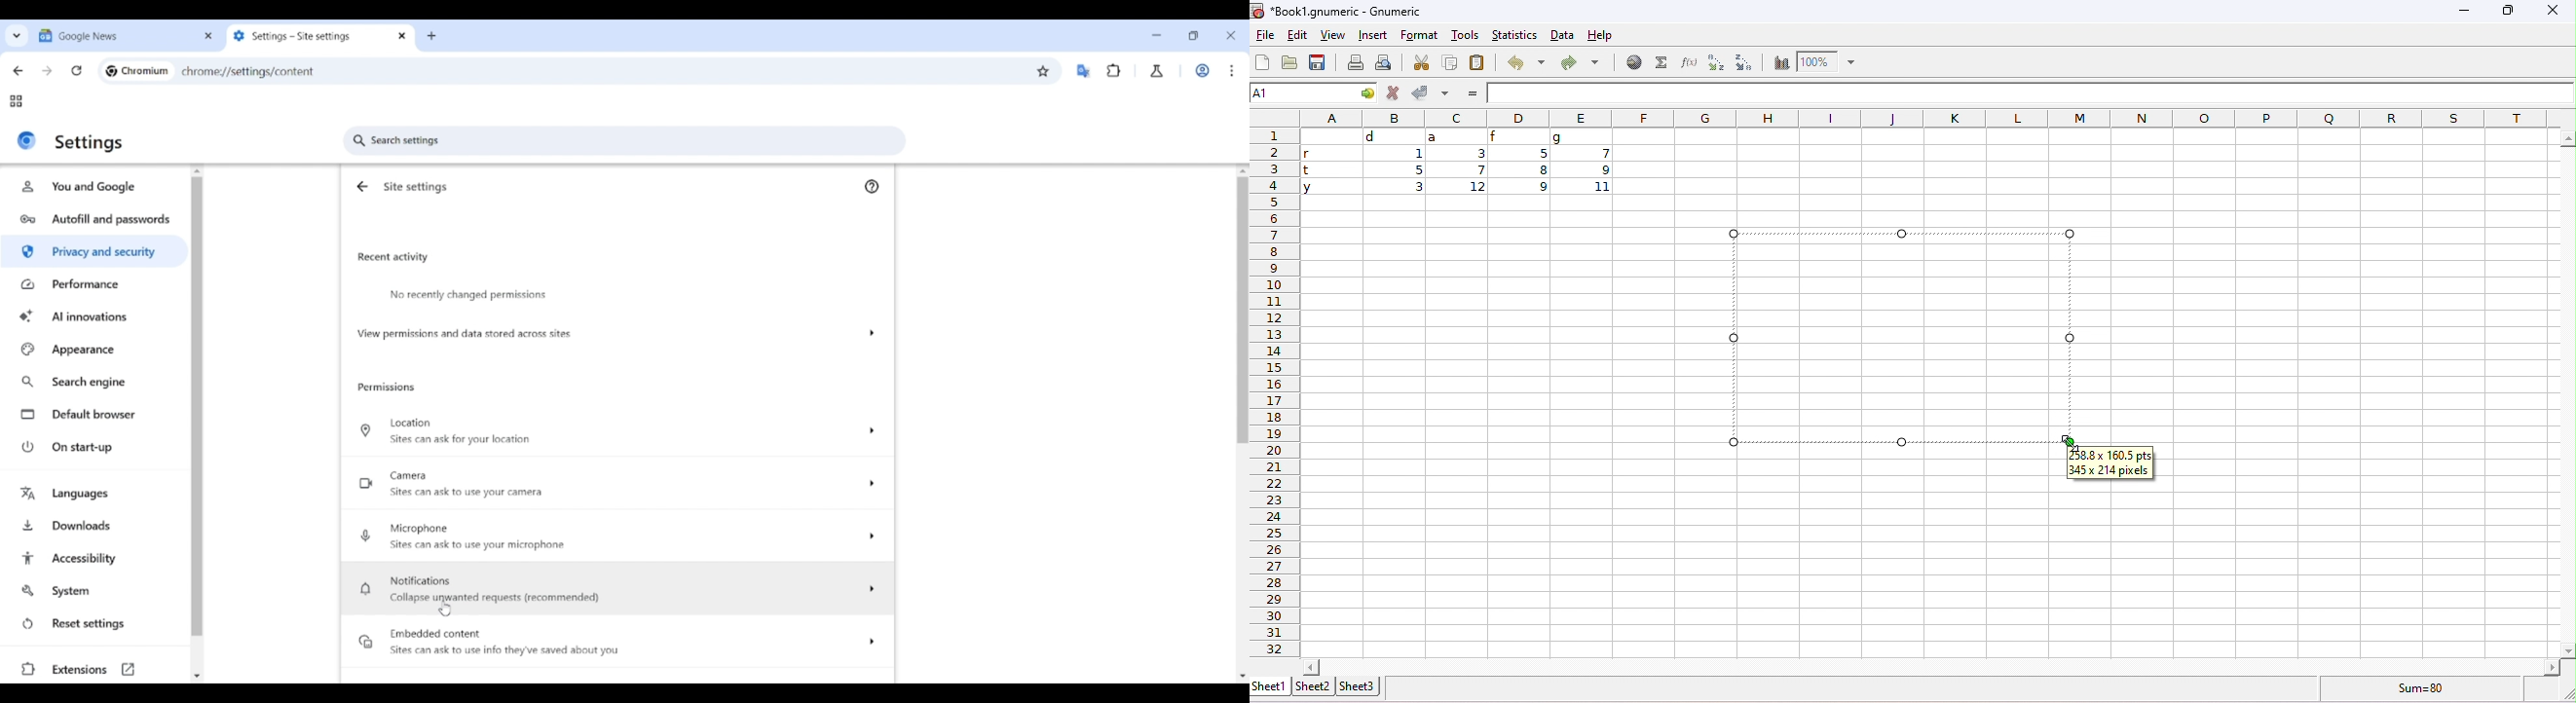 The width and height of the screenshot is (2576, 728). What do you see at coordinates (625, 141) in the screenshot?
I see `Search settings` at bounding box center [625, 141].